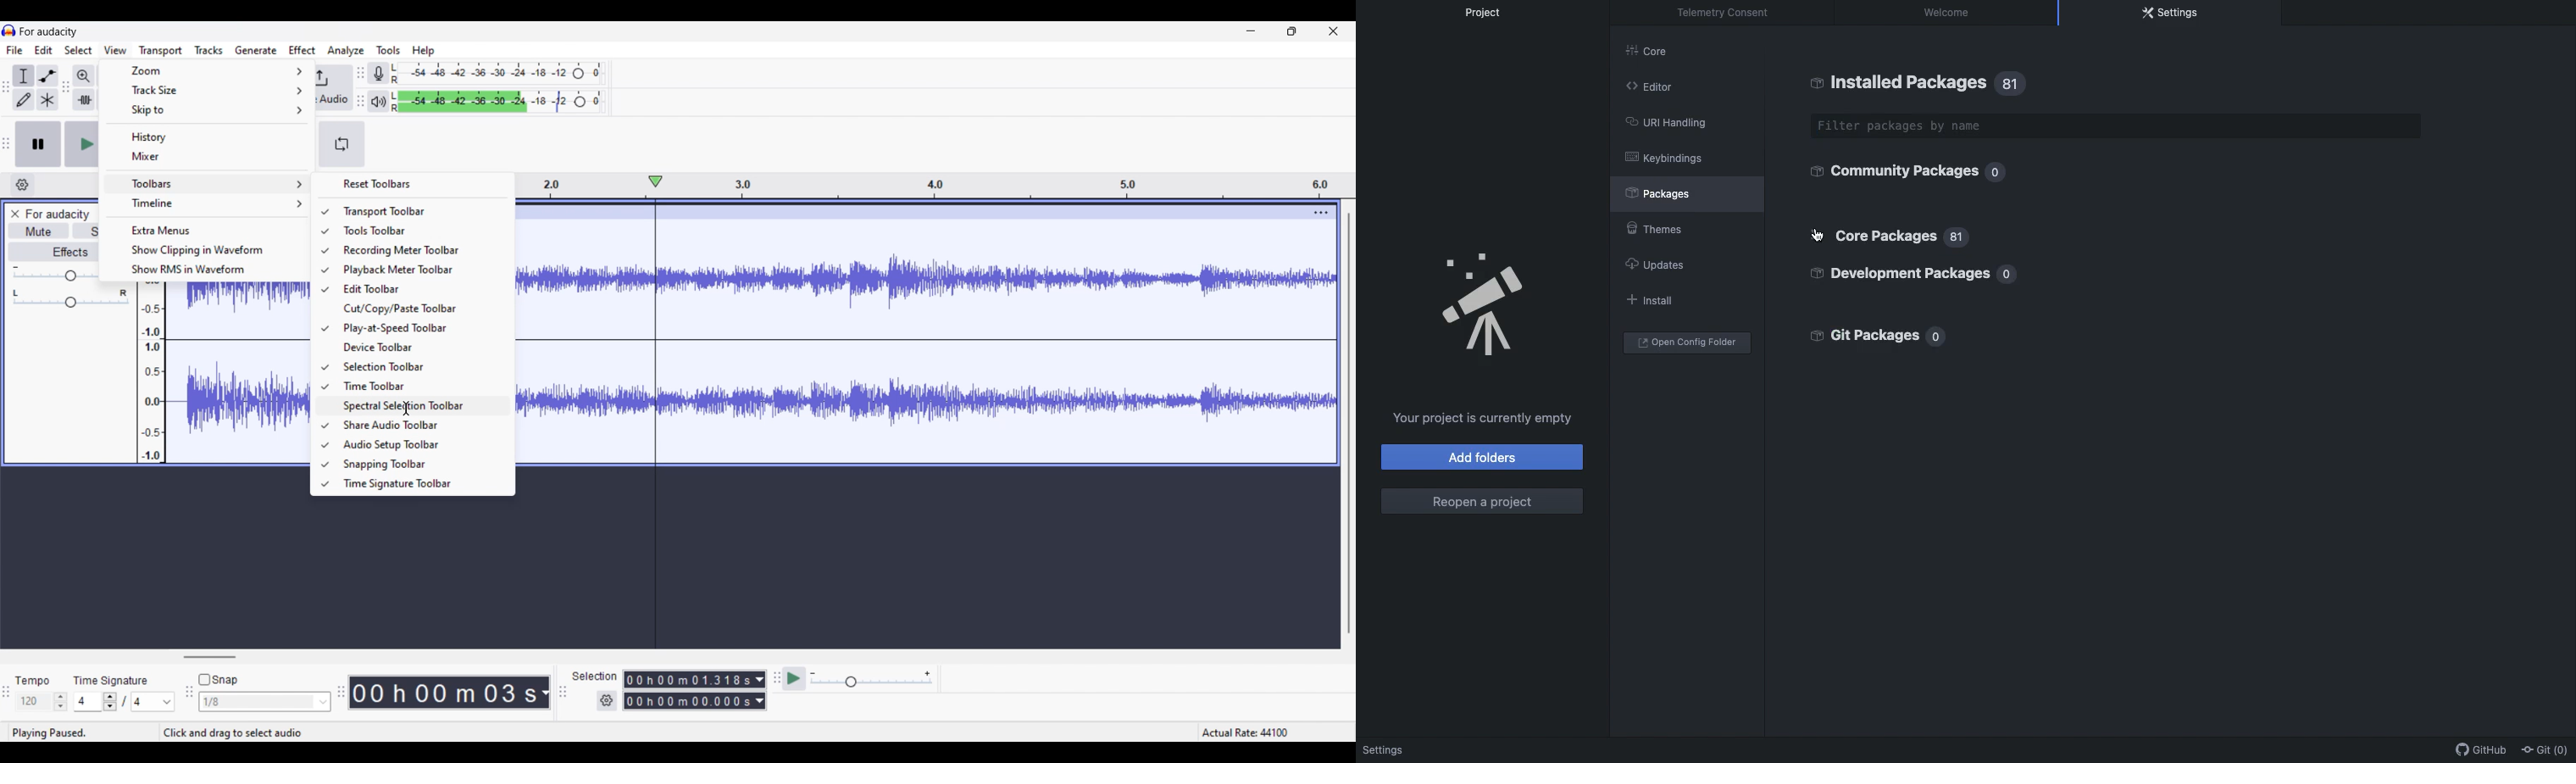 The image size is (2576, 784). Describe the element at coordinates (544, 692) in the screenshot. I see `Duration measurement options` at that location.